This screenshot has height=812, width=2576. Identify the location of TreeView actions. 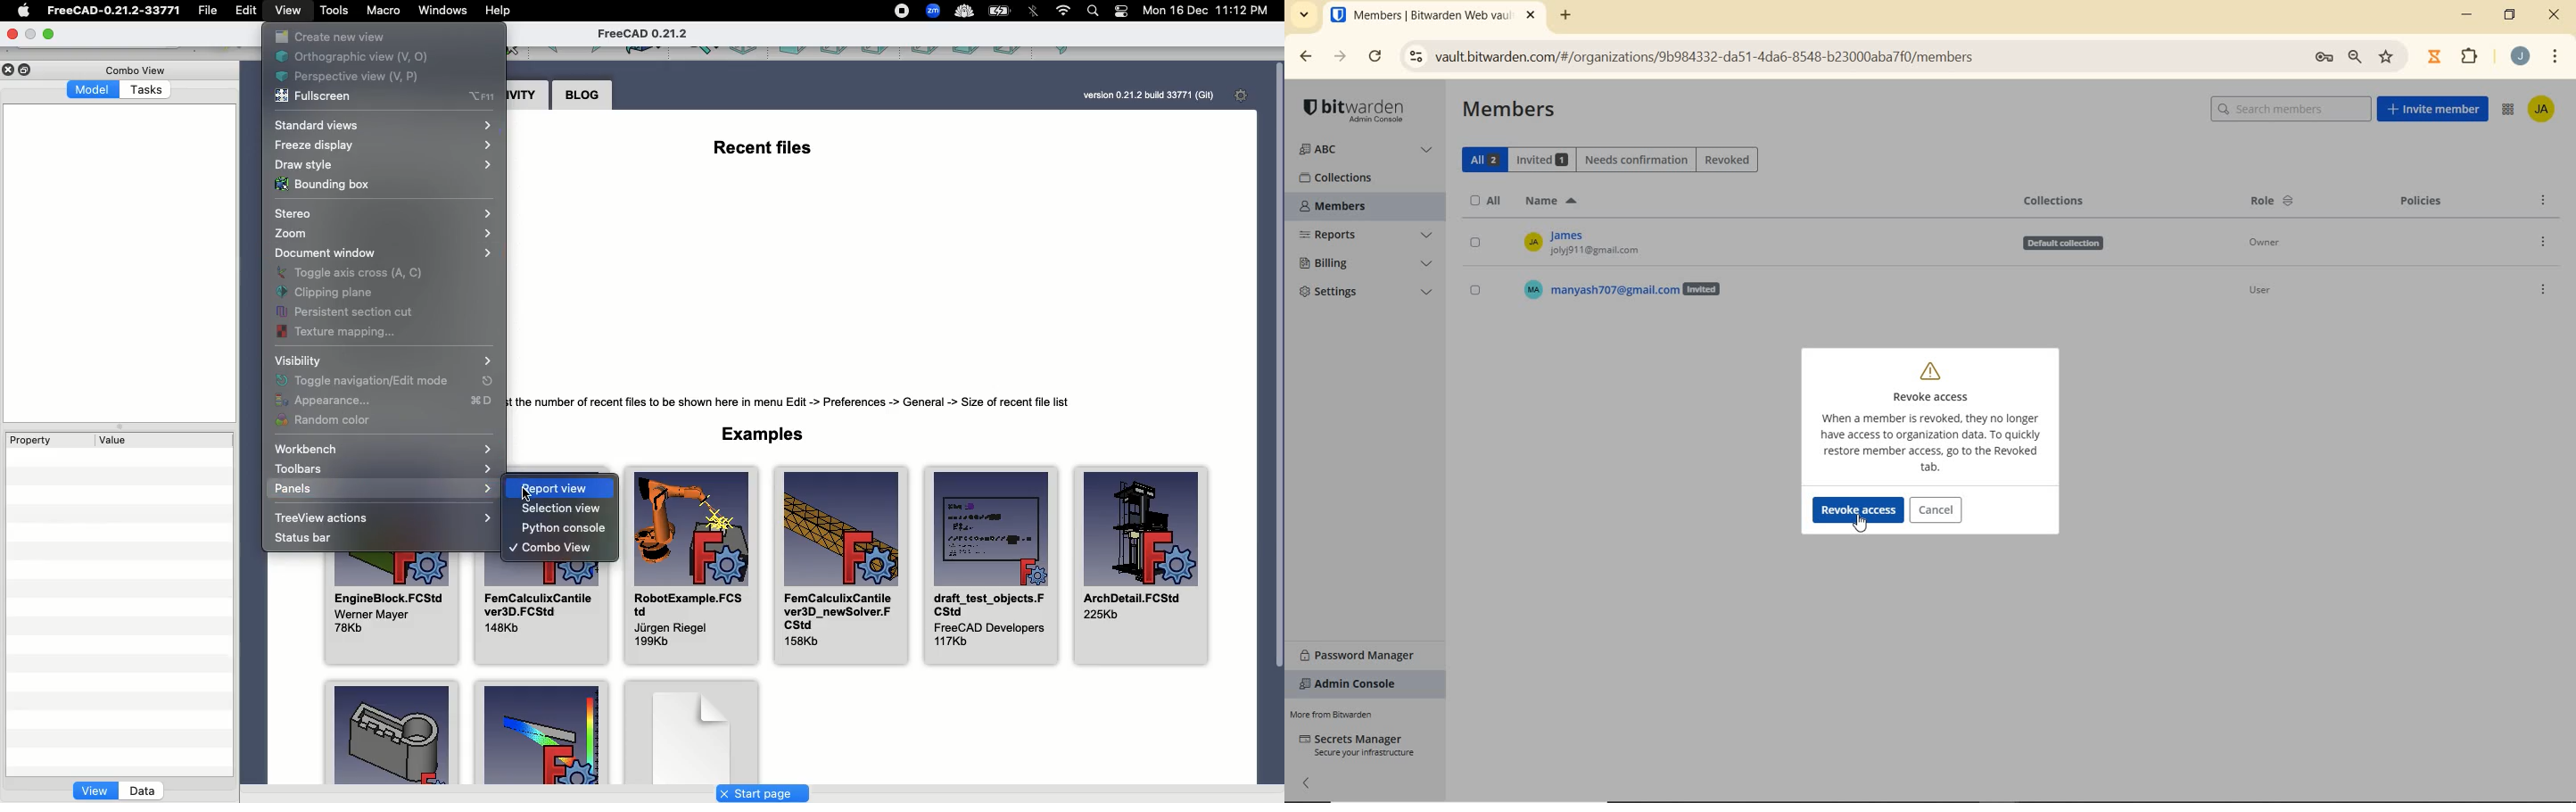
(383, 518).